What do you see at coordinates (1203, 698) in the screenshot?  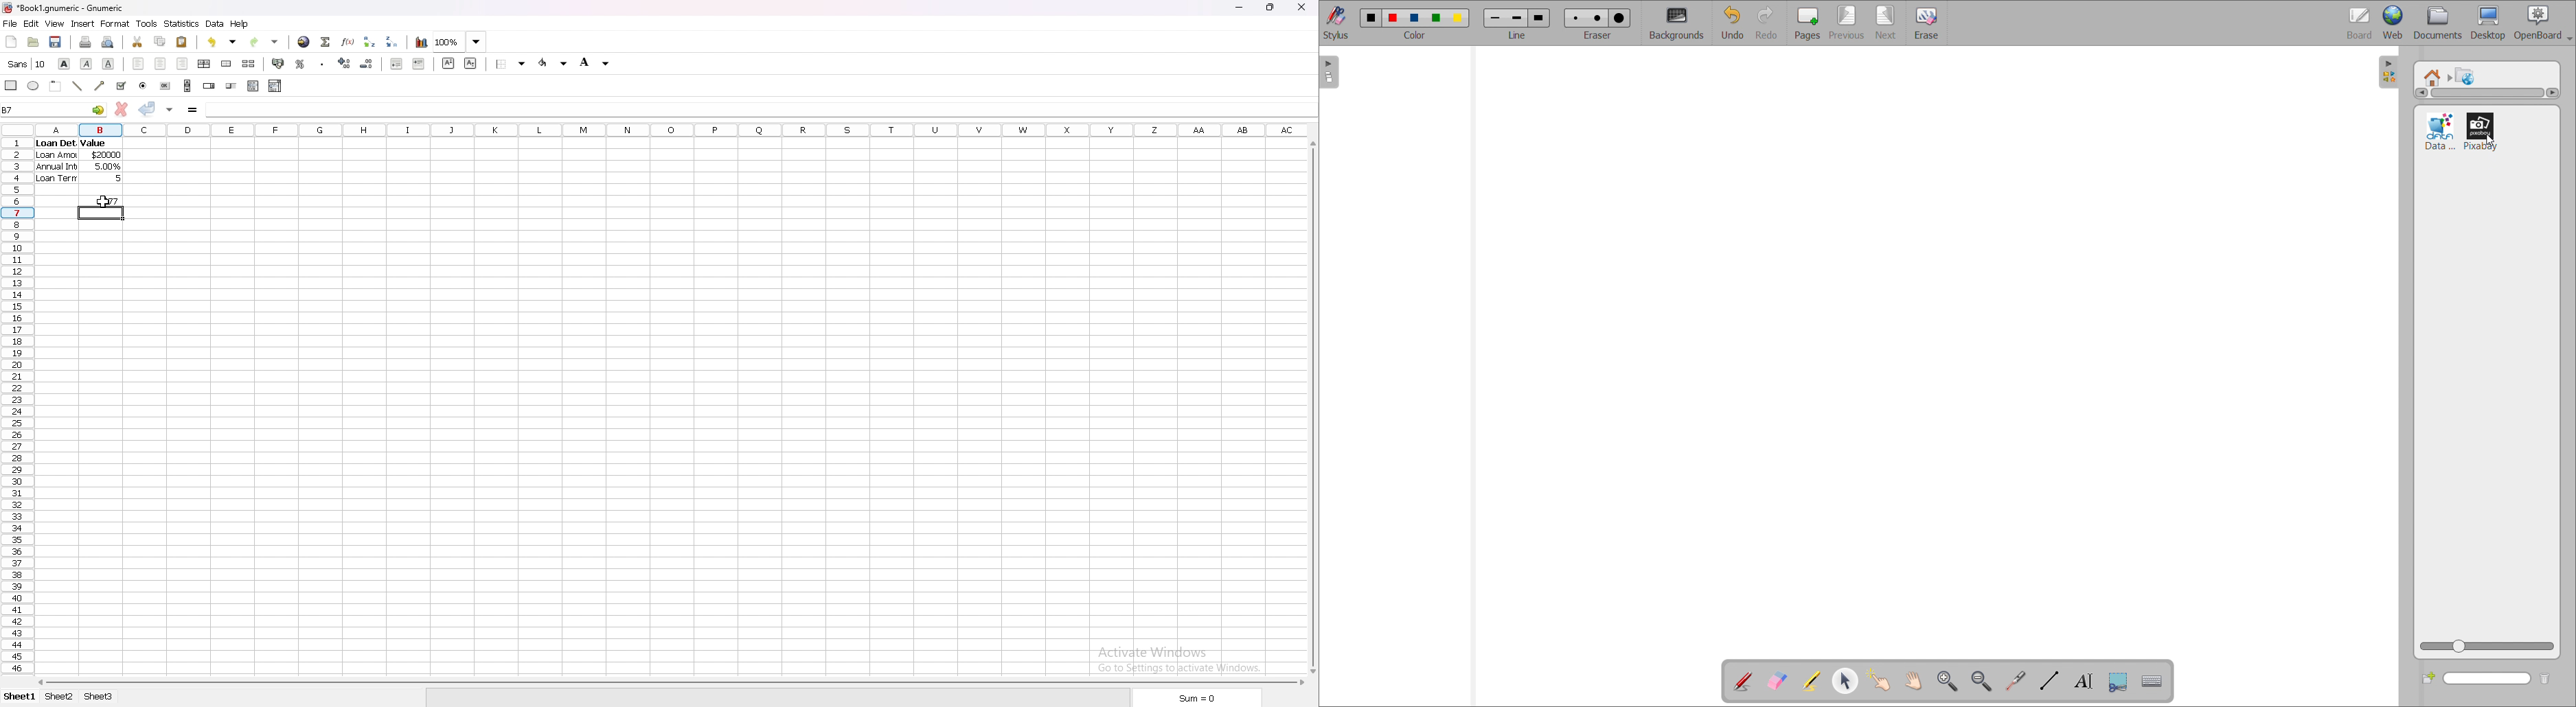 I see `sum` at bounding box center [1203, 698].